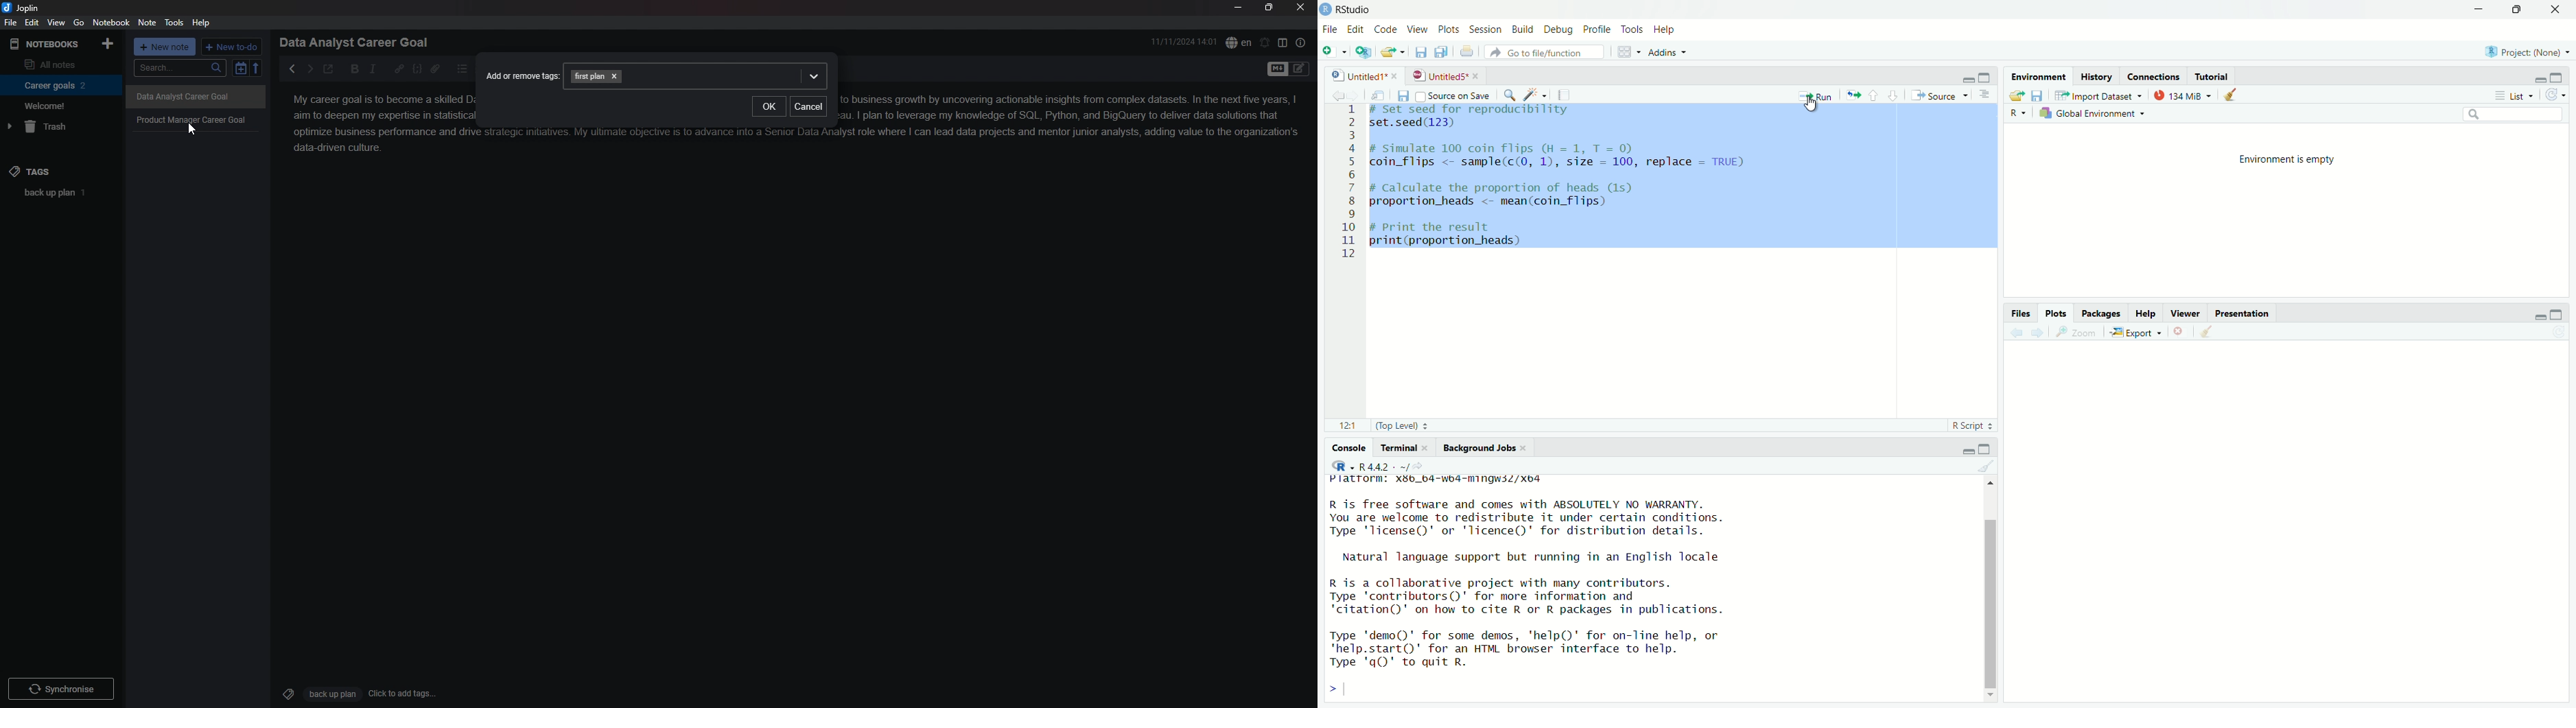  Describe the element at coordinates (1990, 449) in the screenshot. I see `maximize` at that location.